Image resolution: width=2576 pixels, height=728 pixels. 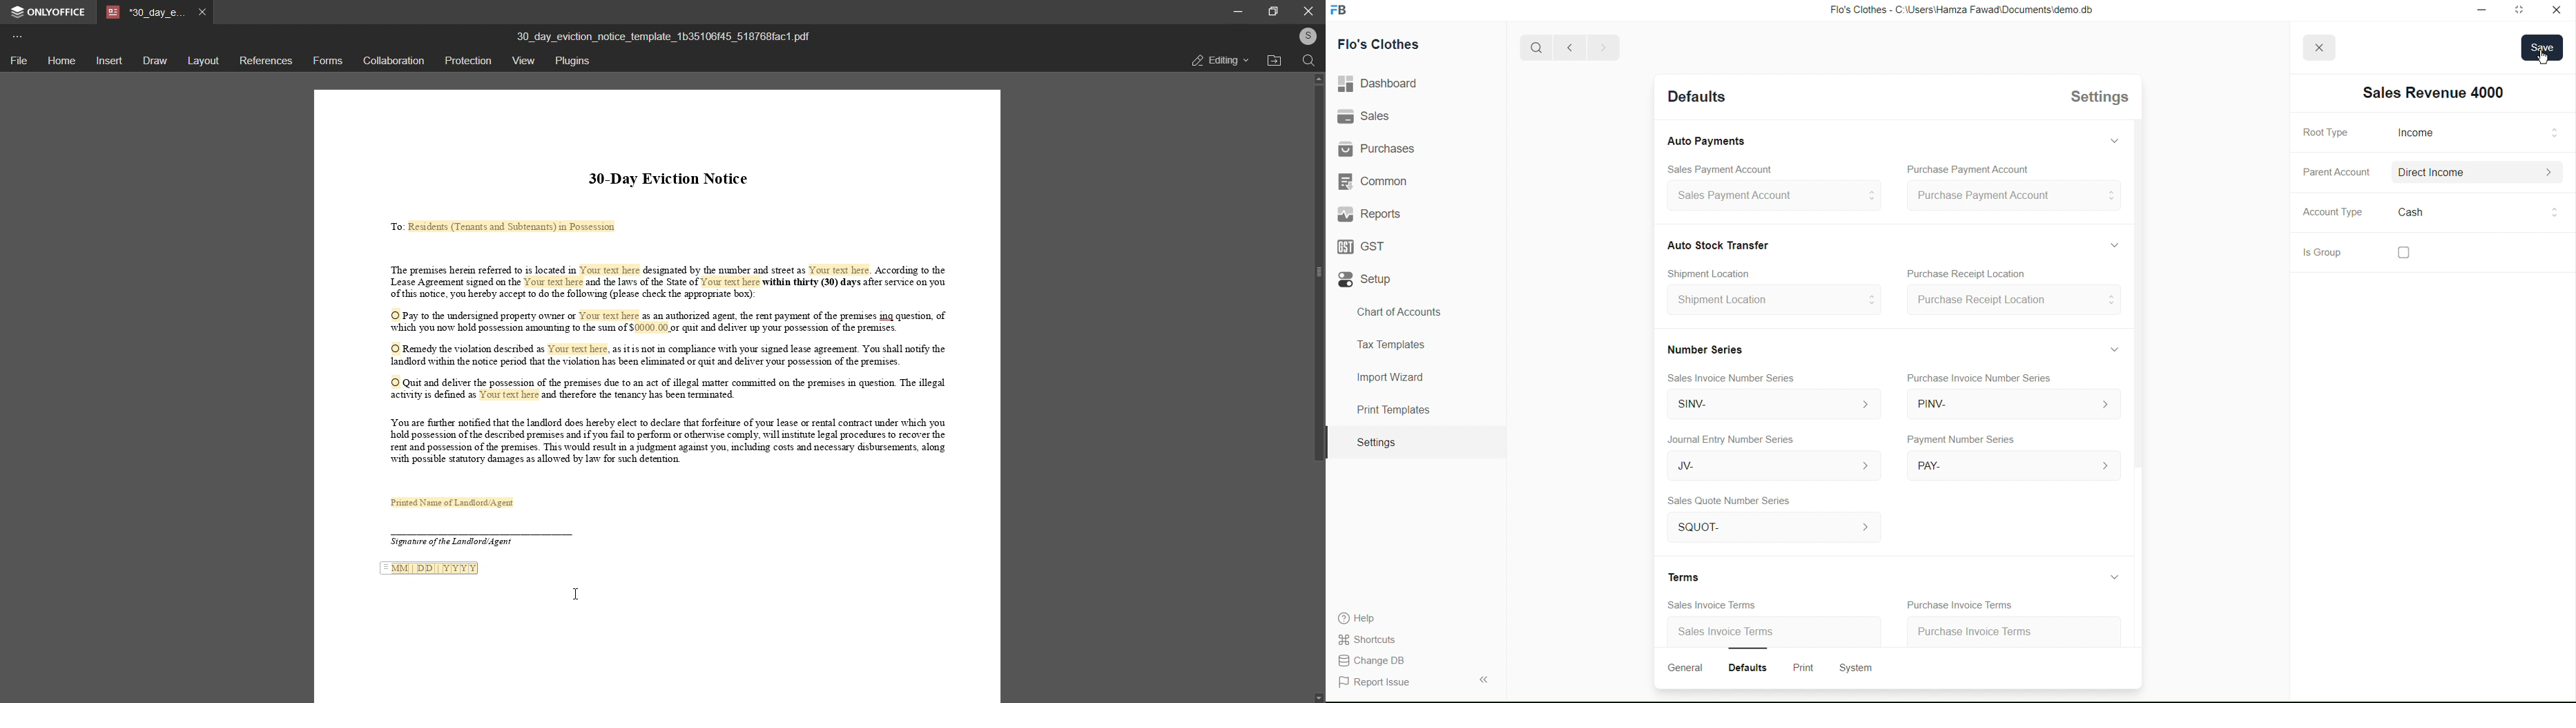 What do you see at coordinates (1372, 213) in the screenshot?
I see `' Reports` at bounding box center [1372, 213].